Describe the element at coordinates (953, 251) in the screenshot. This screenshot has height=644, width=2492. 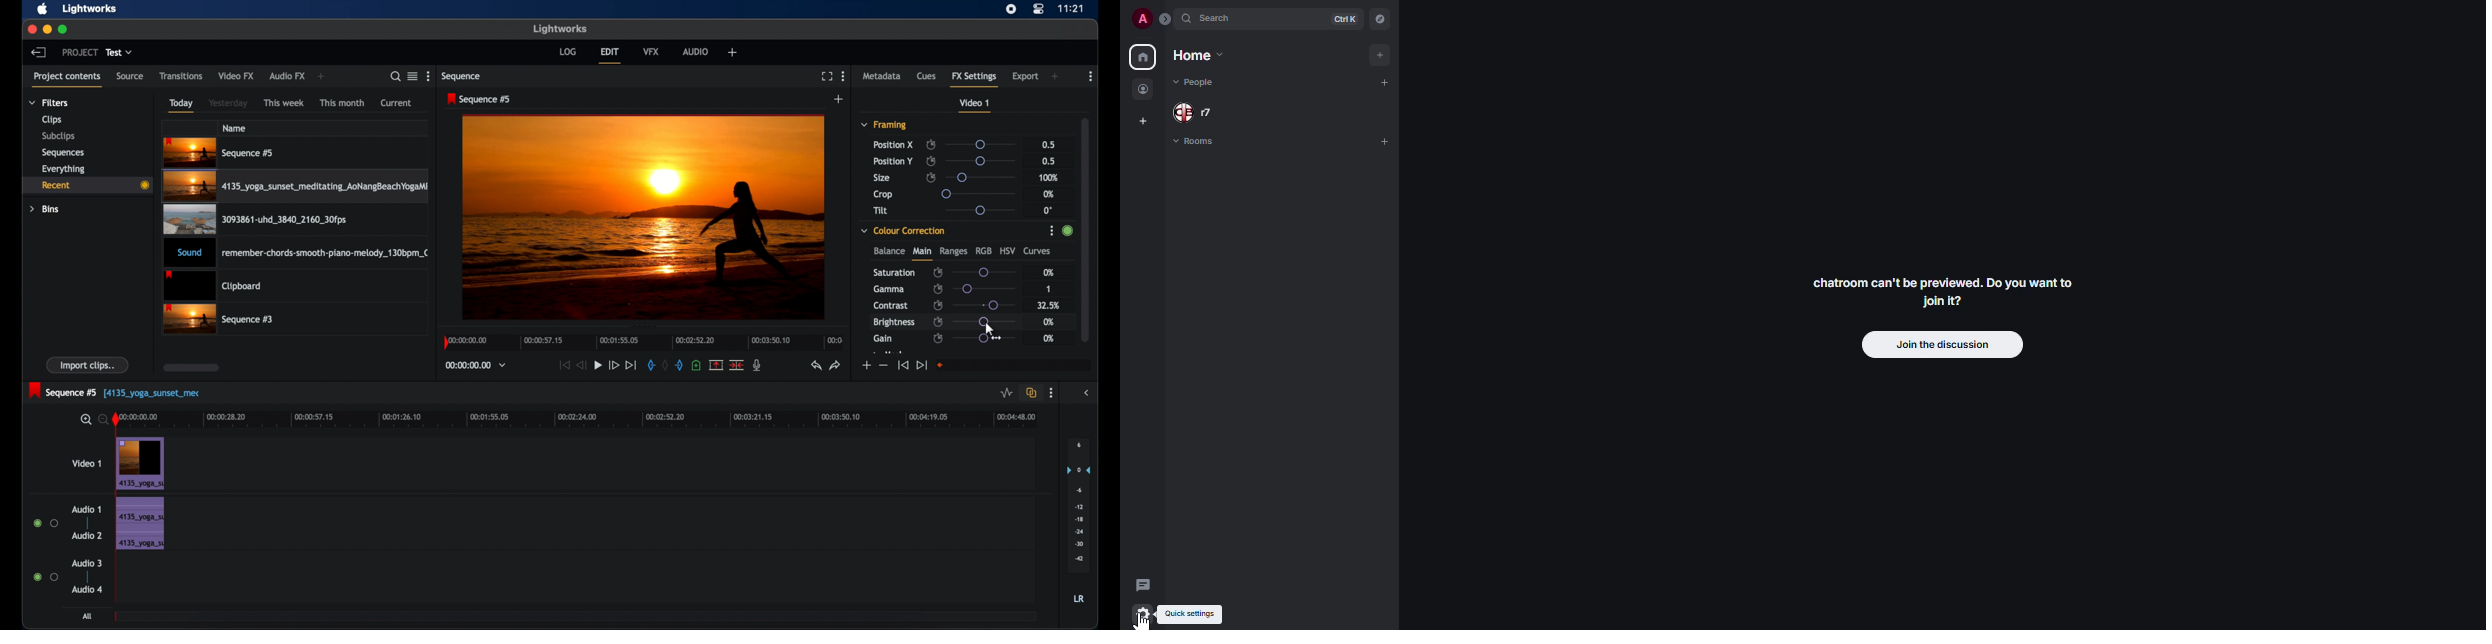
I see `ranges` at that location.